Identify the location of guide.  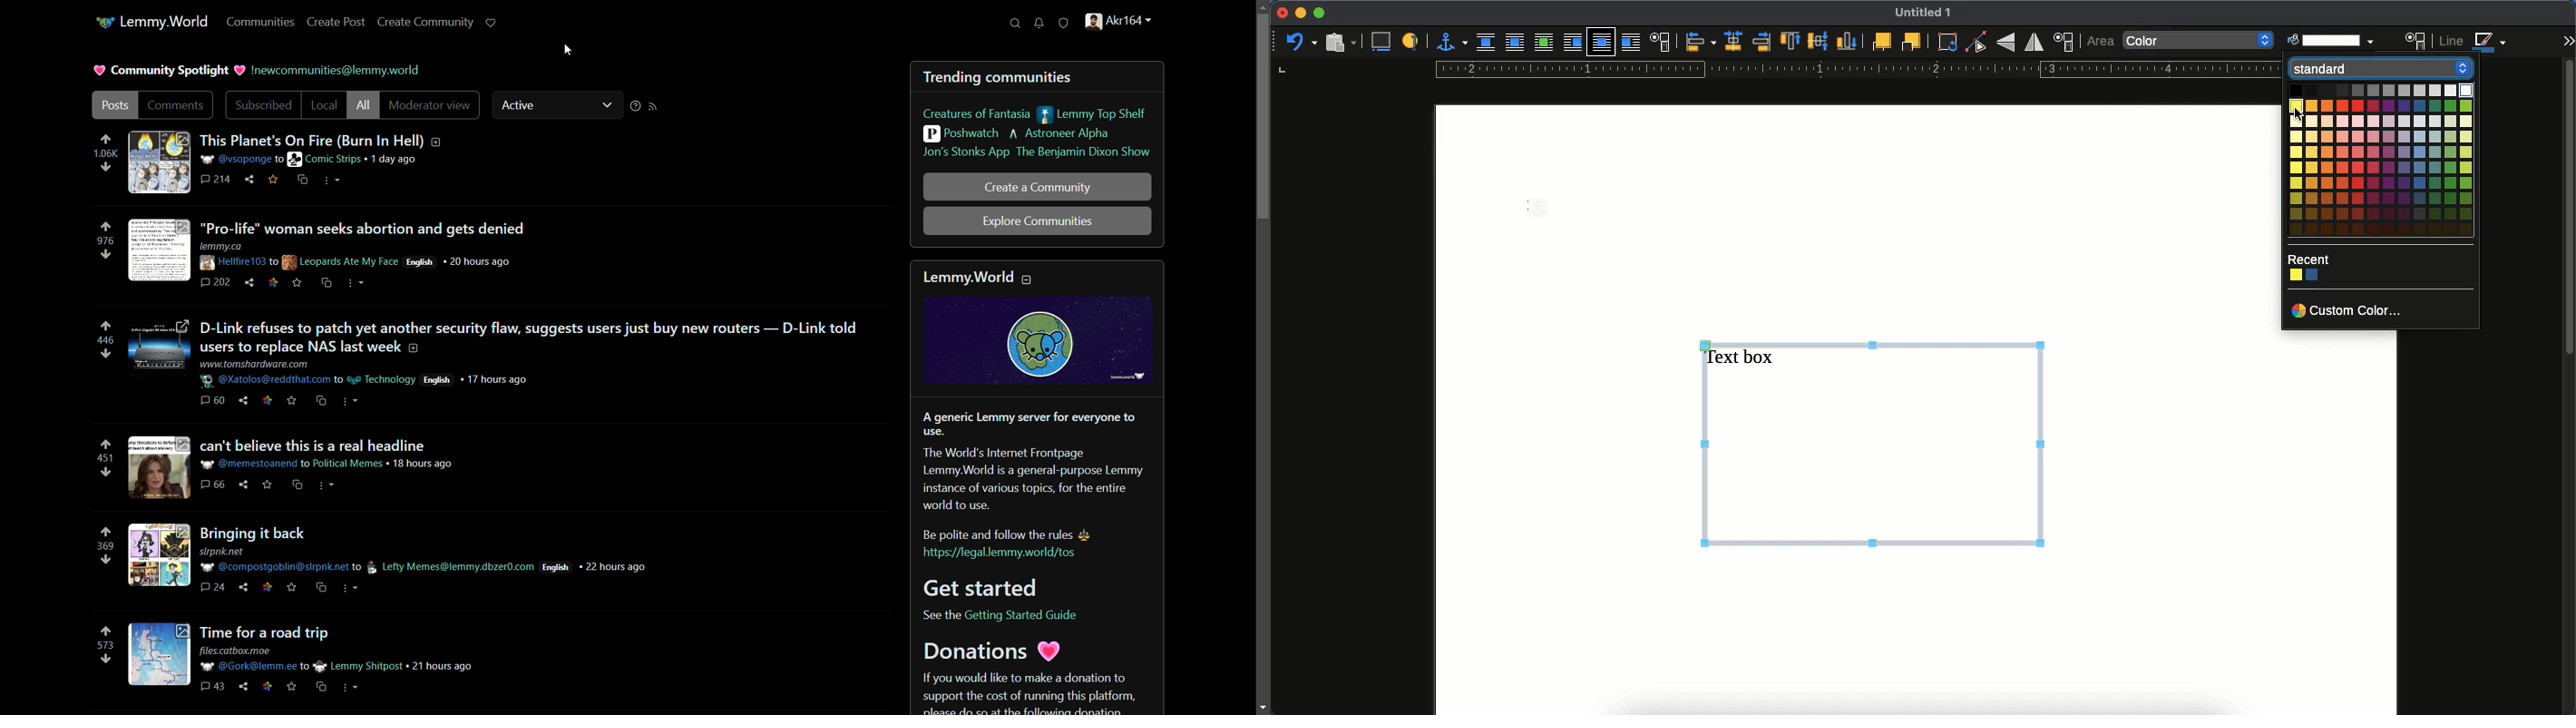
(1855, 70).